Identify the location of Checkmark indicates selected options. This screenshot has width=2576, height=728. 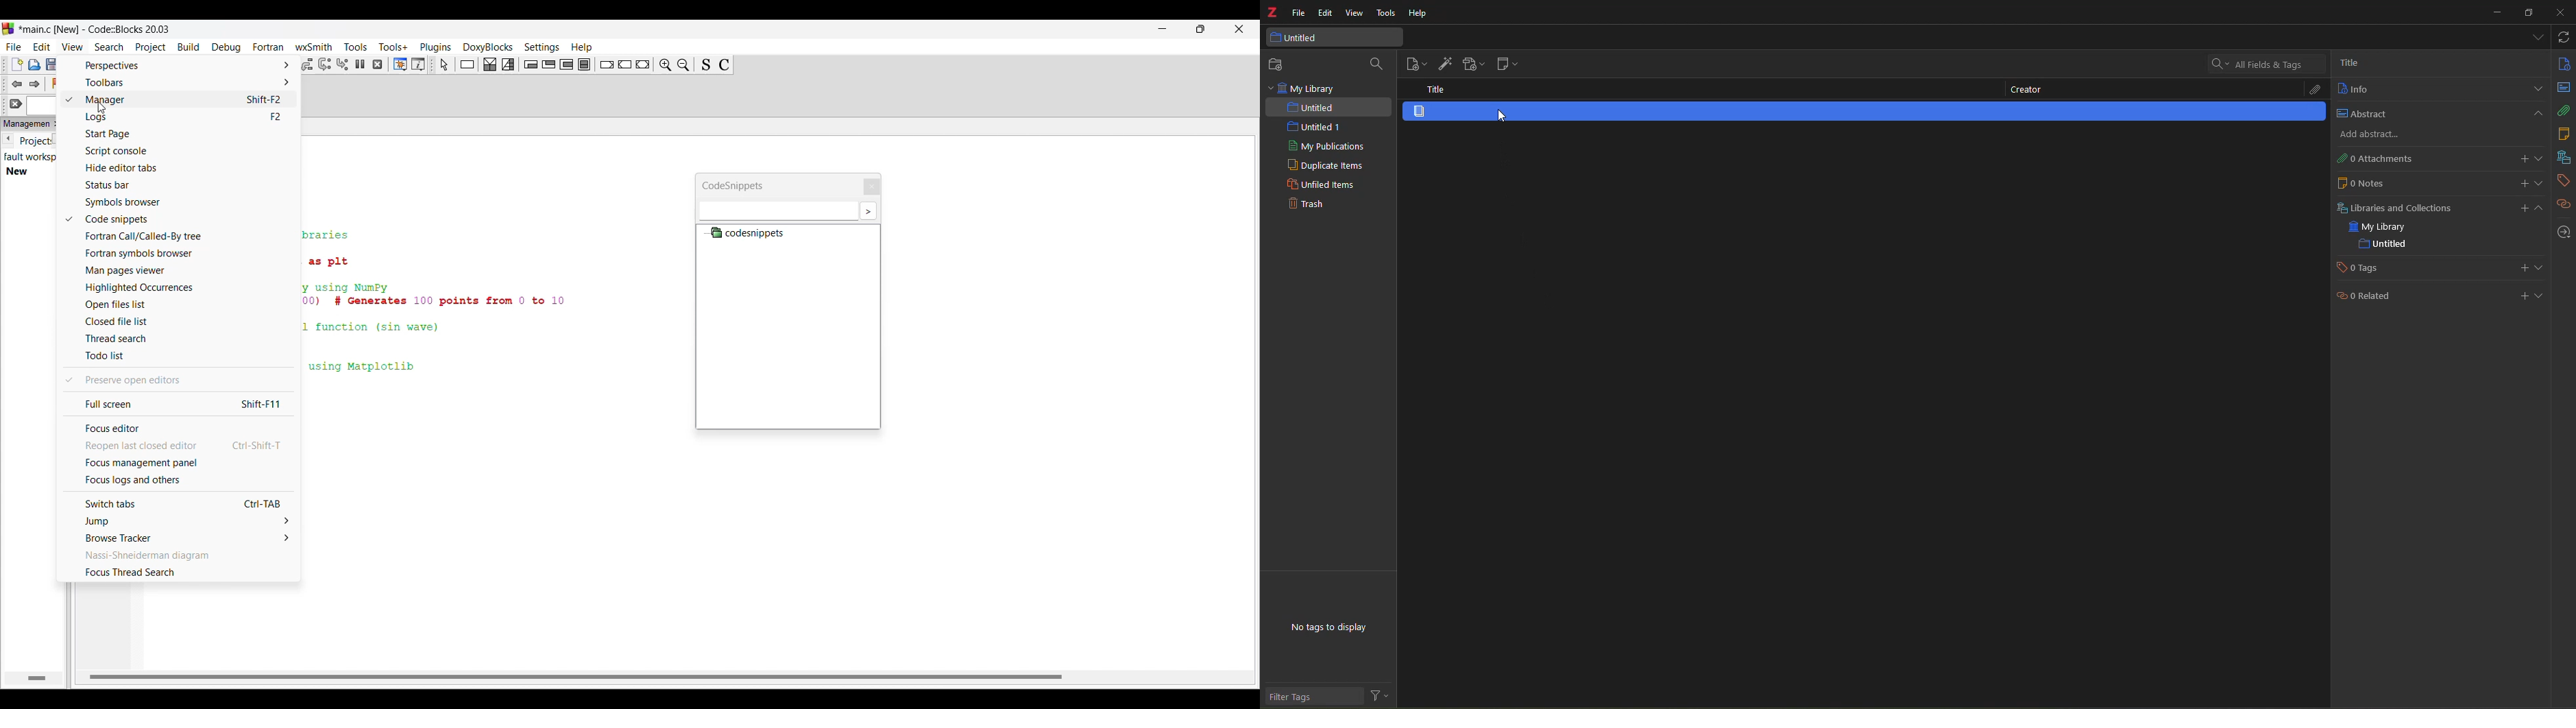
(68, 240).